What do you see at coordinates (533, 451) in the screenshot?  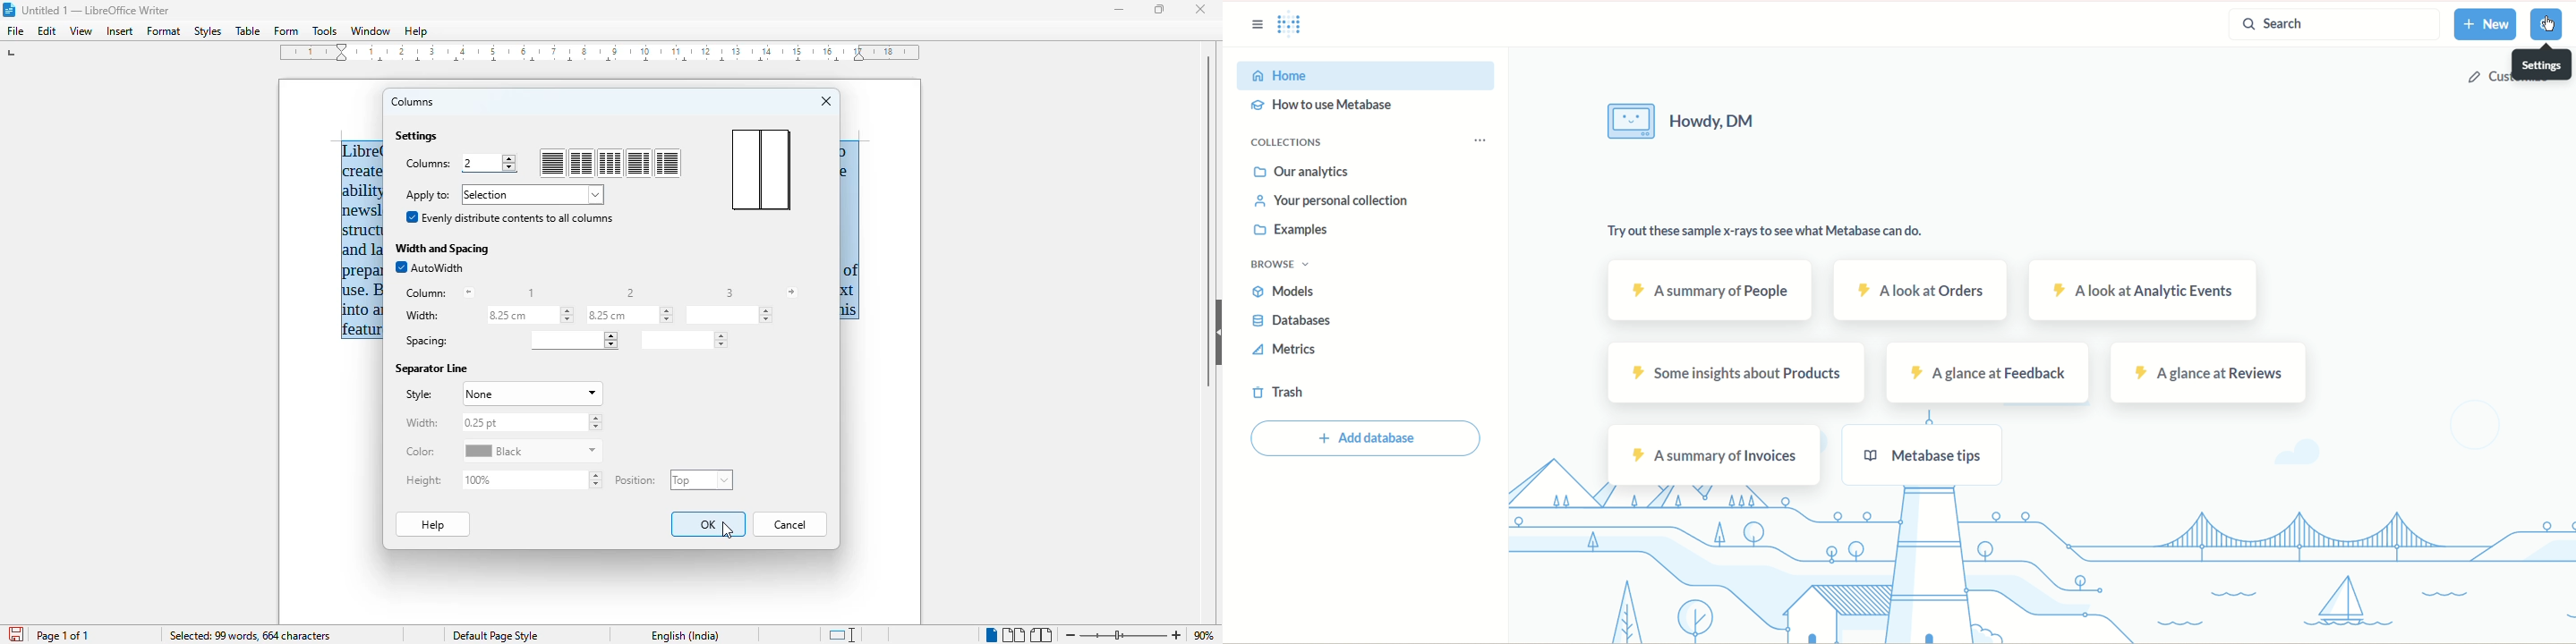 I see `black` at bounding box center [533, 451].